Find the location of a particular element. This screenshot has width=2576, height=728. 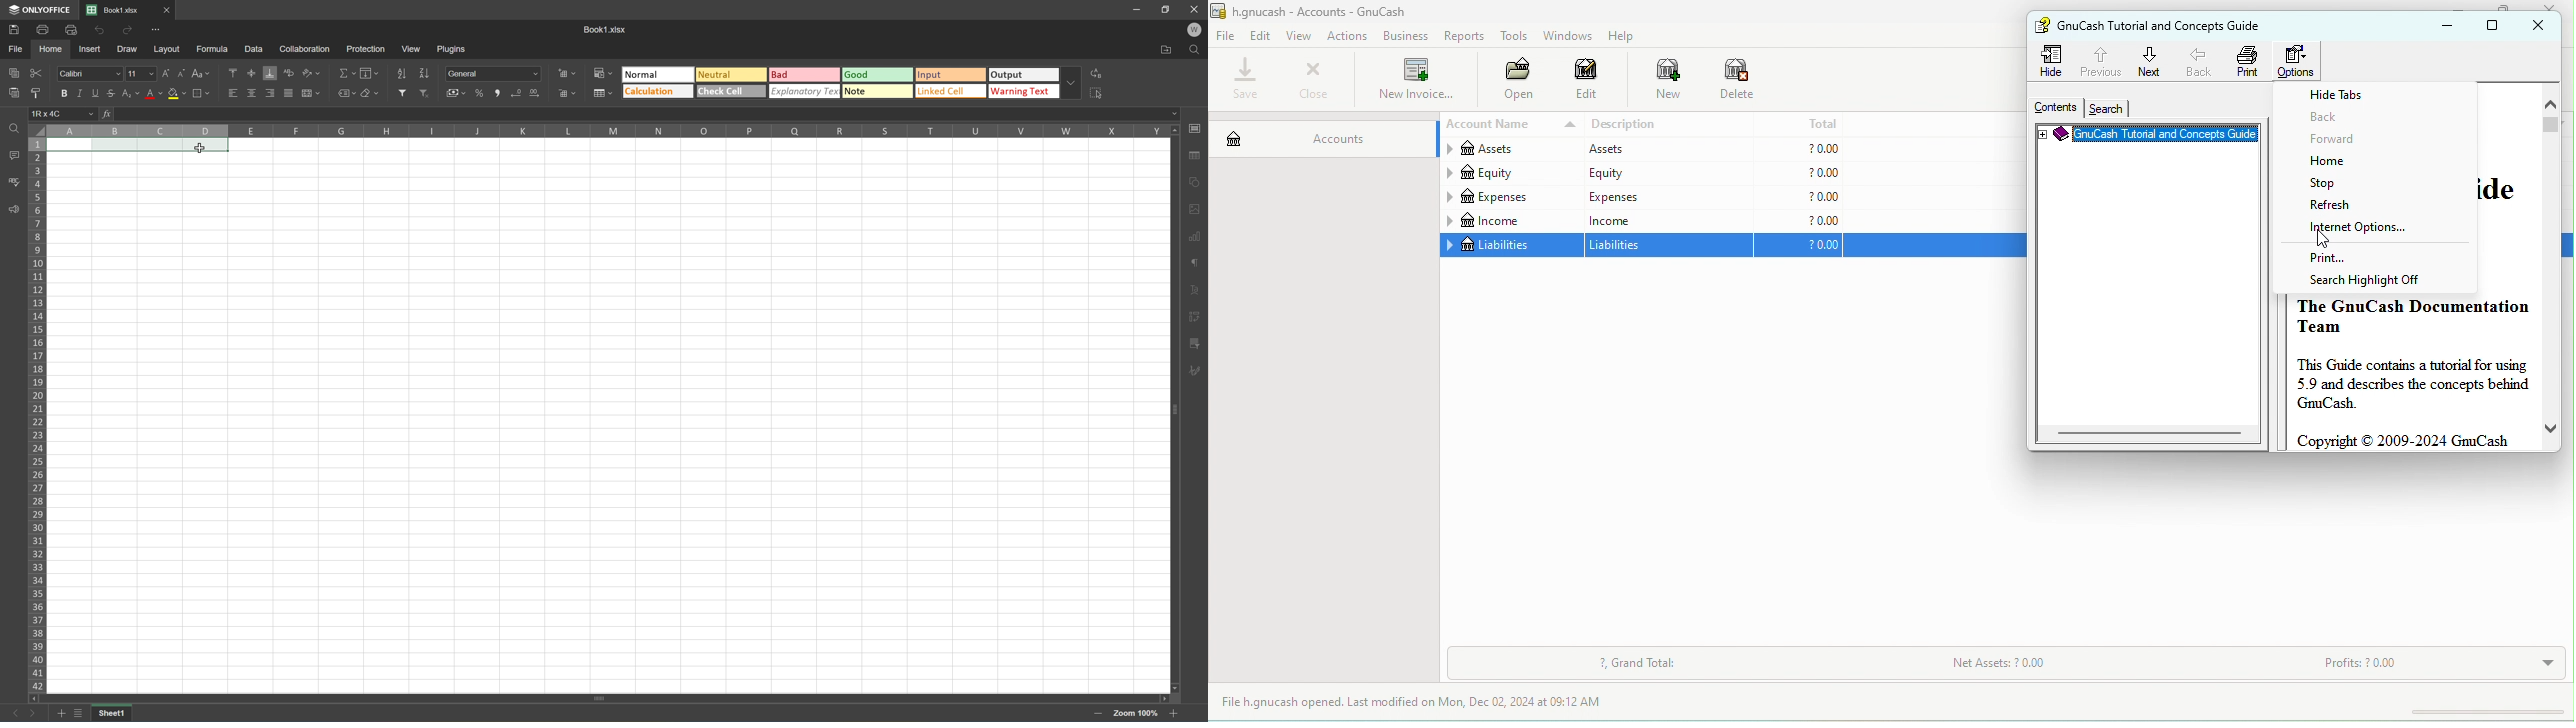

file is located at coordinates (1226, 37).